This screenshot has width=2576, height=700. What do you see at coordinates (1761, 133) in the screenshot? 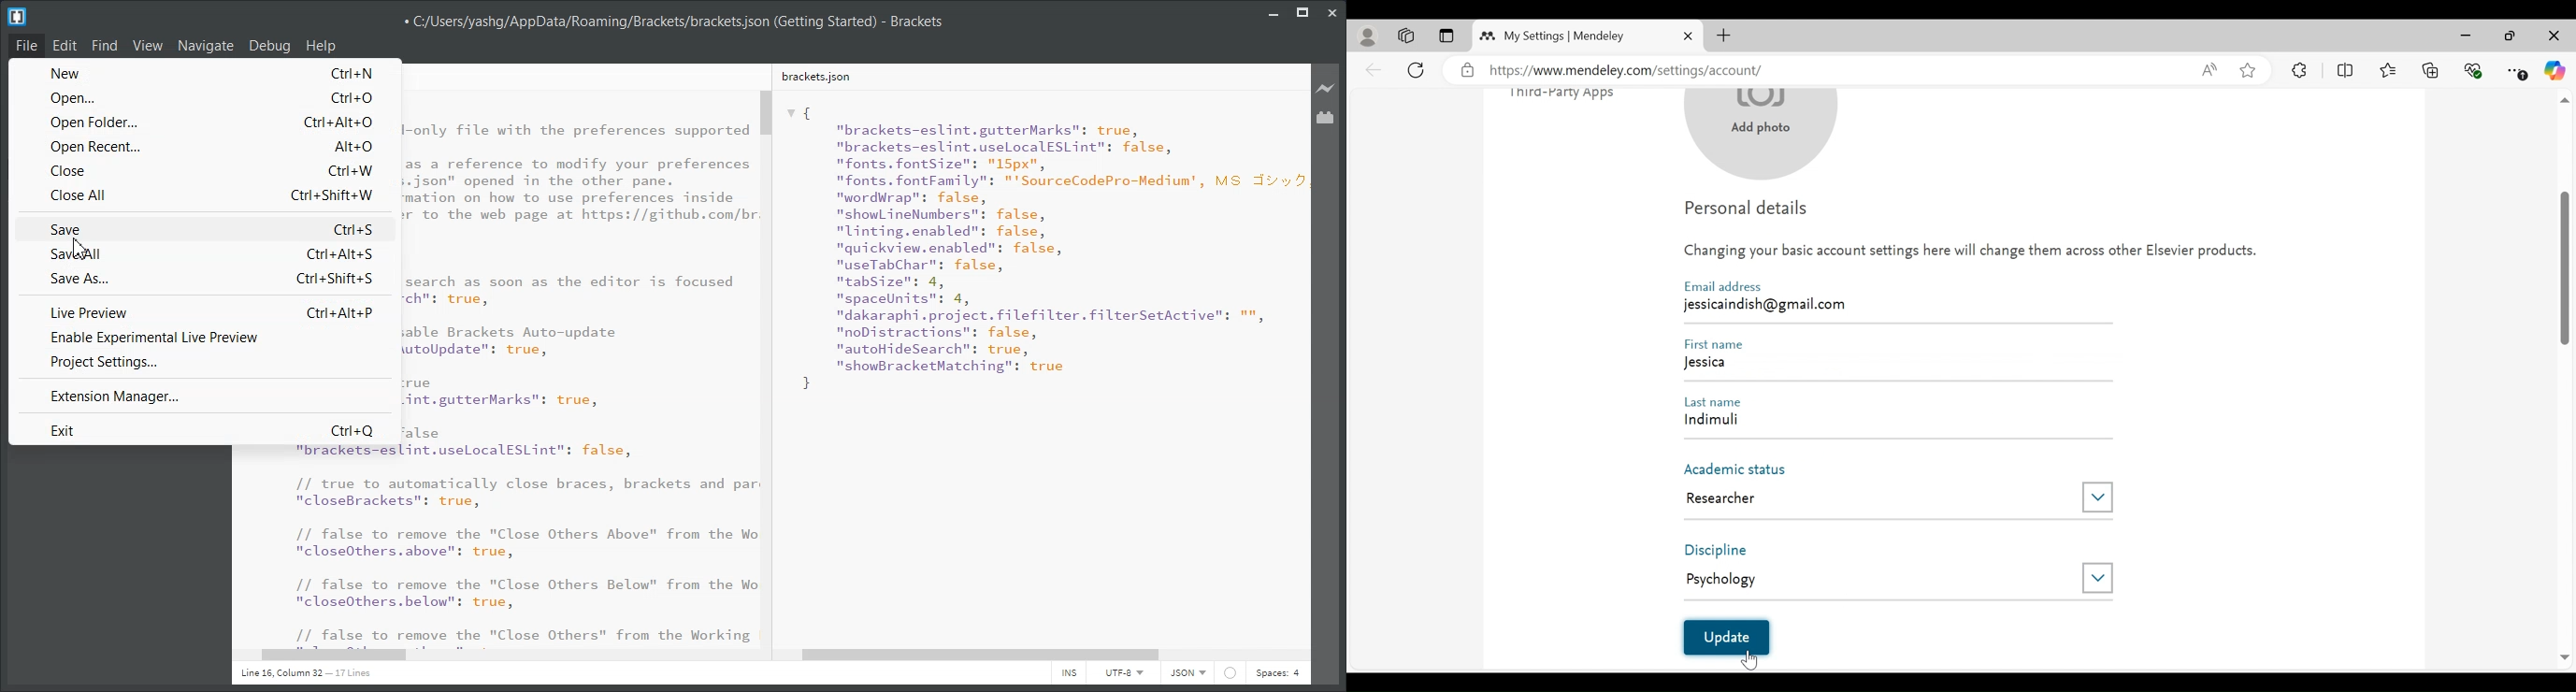
I see `Add photo` at bounding box center [1761, 133].